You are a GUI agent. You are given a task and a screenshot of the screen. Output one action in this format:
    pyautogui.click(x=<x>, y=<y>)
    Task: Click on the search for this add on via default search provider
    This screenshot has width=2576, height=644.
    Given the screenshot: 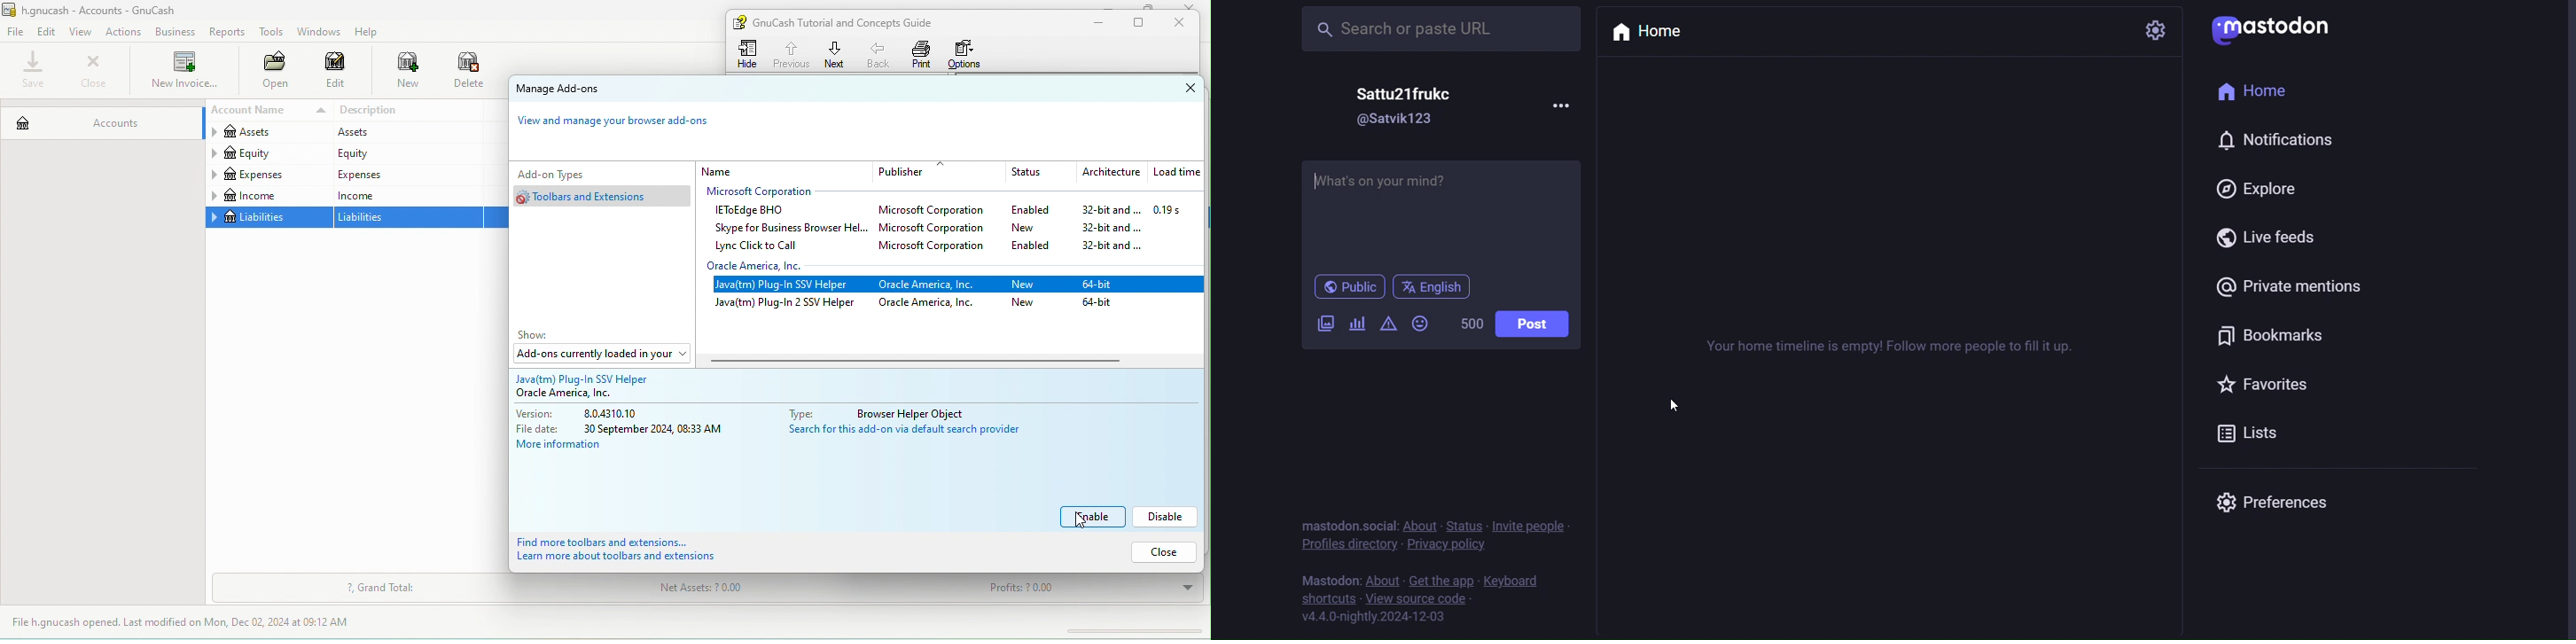 What is the action you would take?
    pyautogui.click(x=914, y=432)
    